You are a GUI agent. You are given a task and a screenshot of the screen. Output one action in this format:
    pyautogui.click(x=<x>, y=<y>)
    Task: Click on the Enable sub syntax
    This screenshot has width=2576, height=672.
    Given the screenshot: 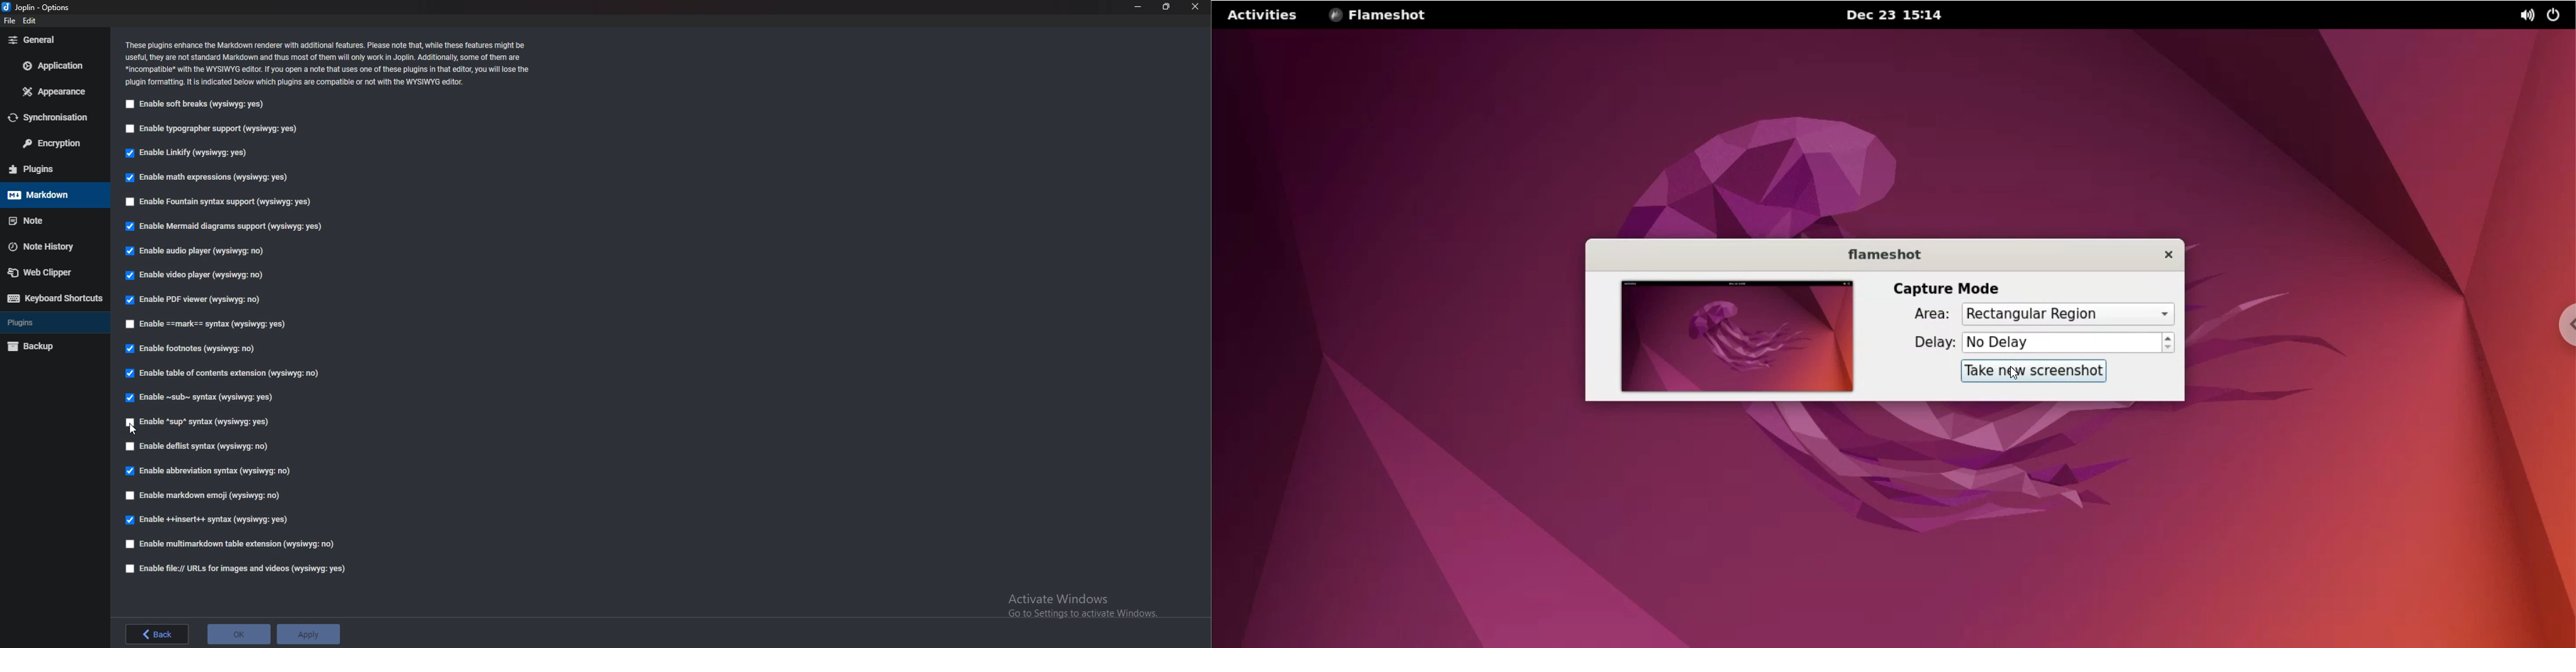 What is the action you would take?
    pyautogui.click(x=200, y=397)
    